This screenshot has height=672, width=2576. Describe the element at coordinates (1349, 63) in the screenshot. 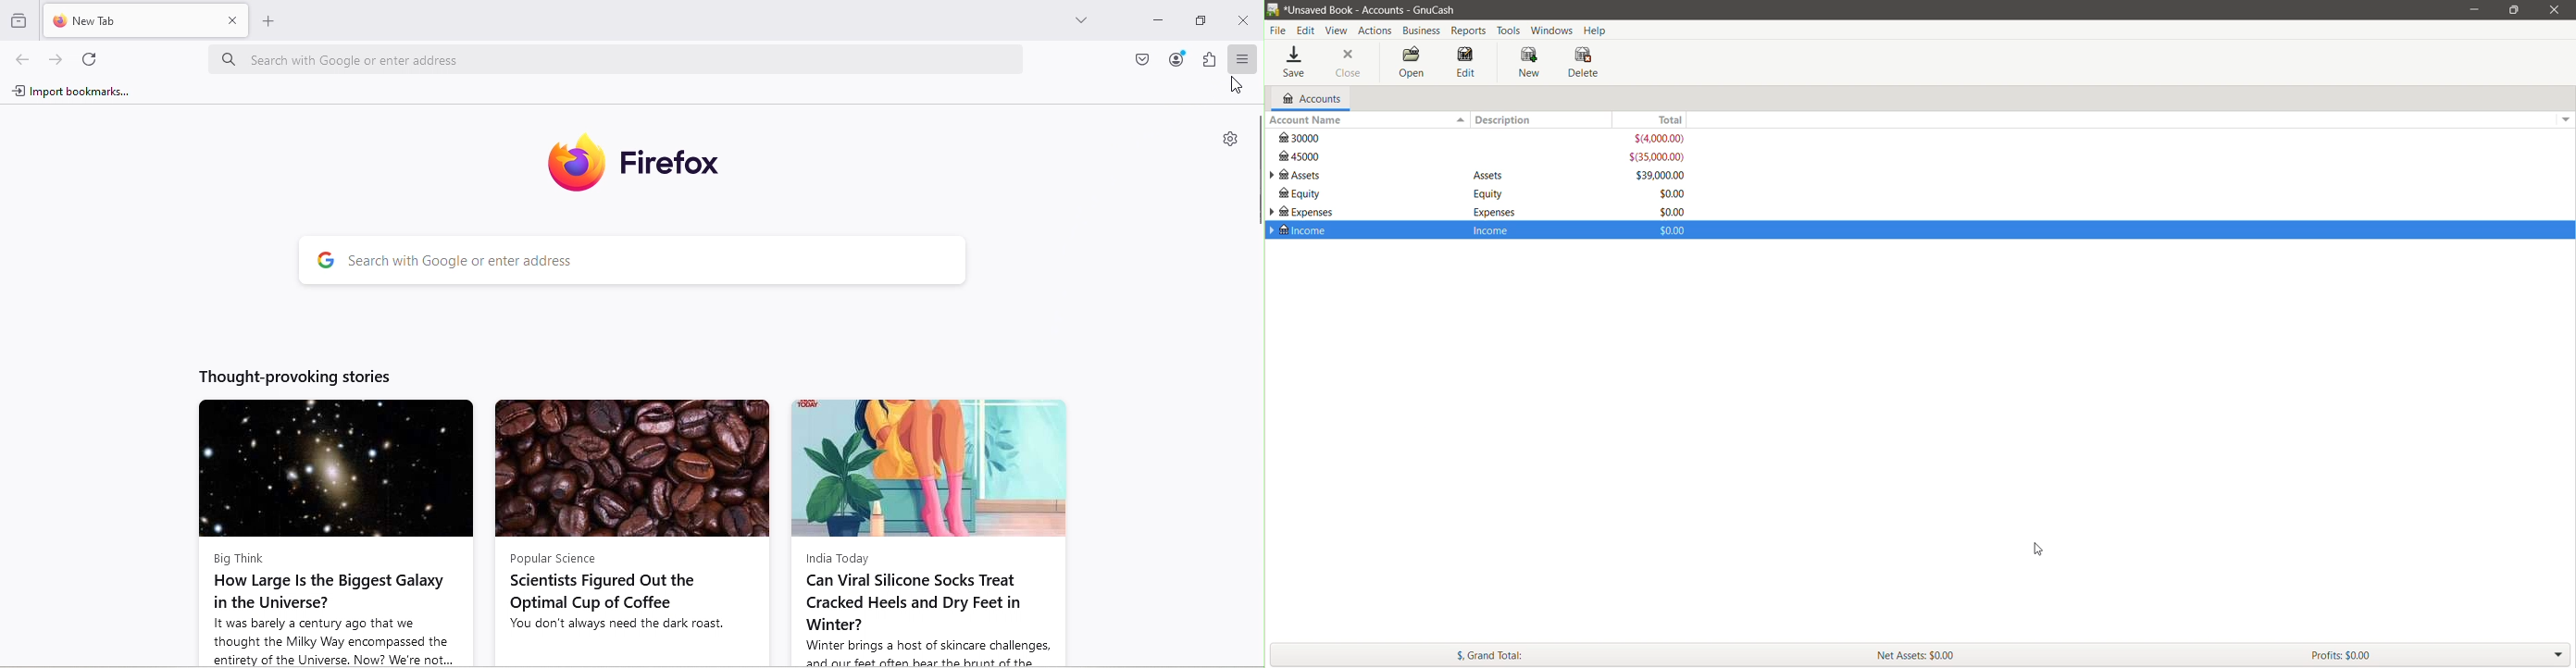

I see `Close` at that location.